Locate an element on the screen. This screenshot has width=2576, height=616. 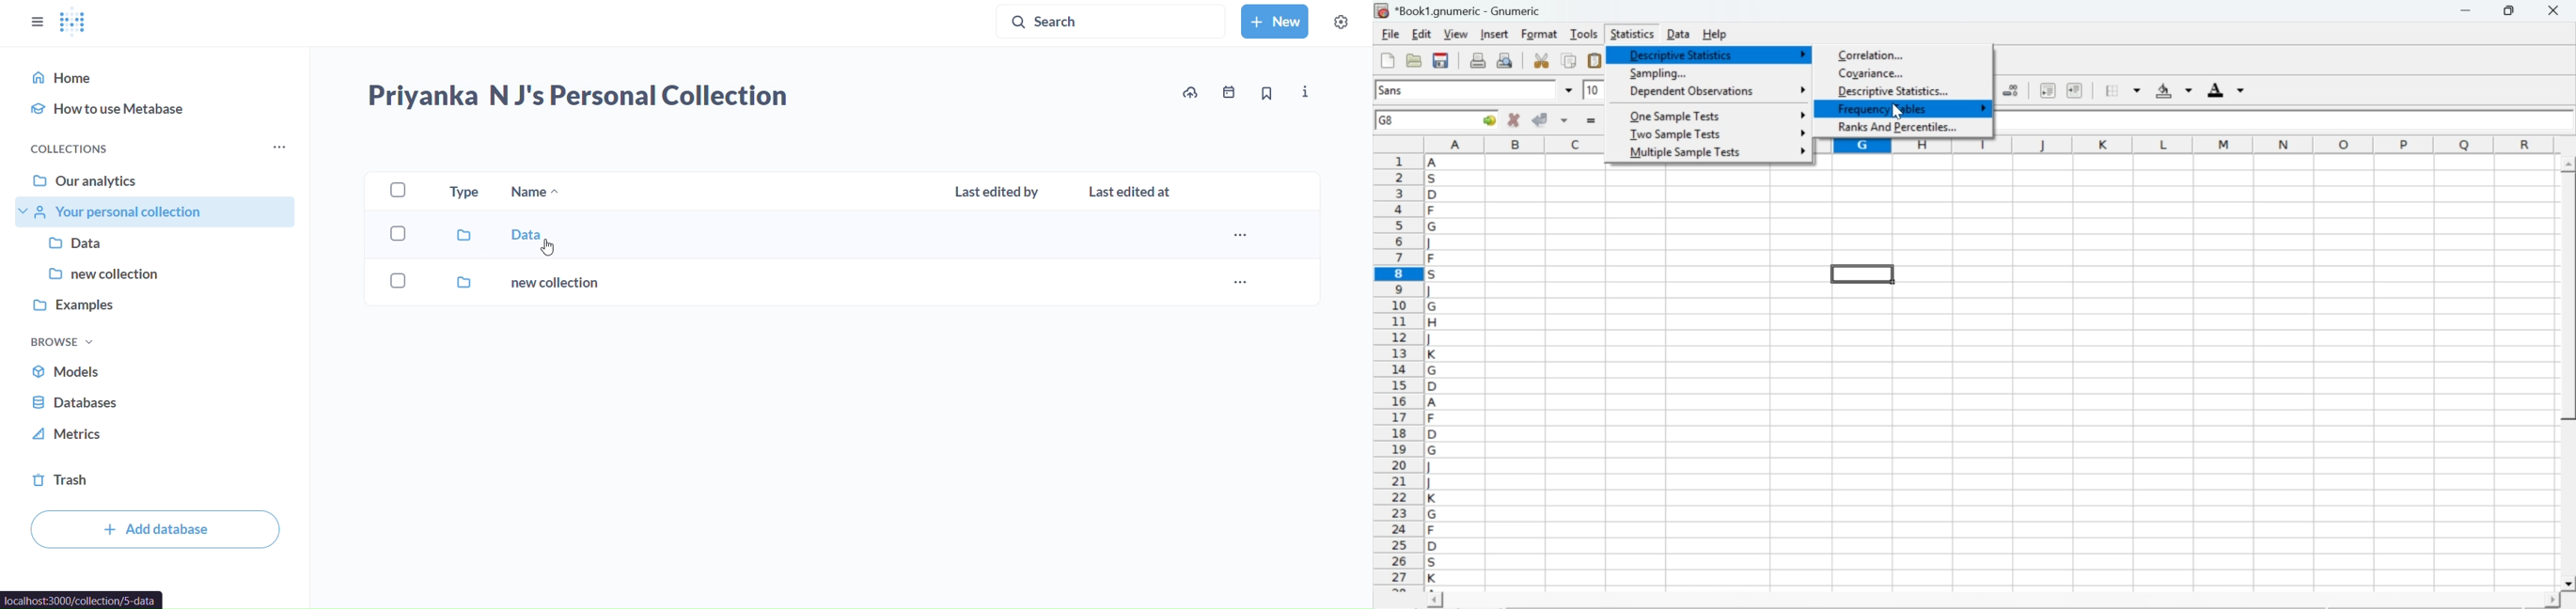
 Data is located at coordinates (162, 245).